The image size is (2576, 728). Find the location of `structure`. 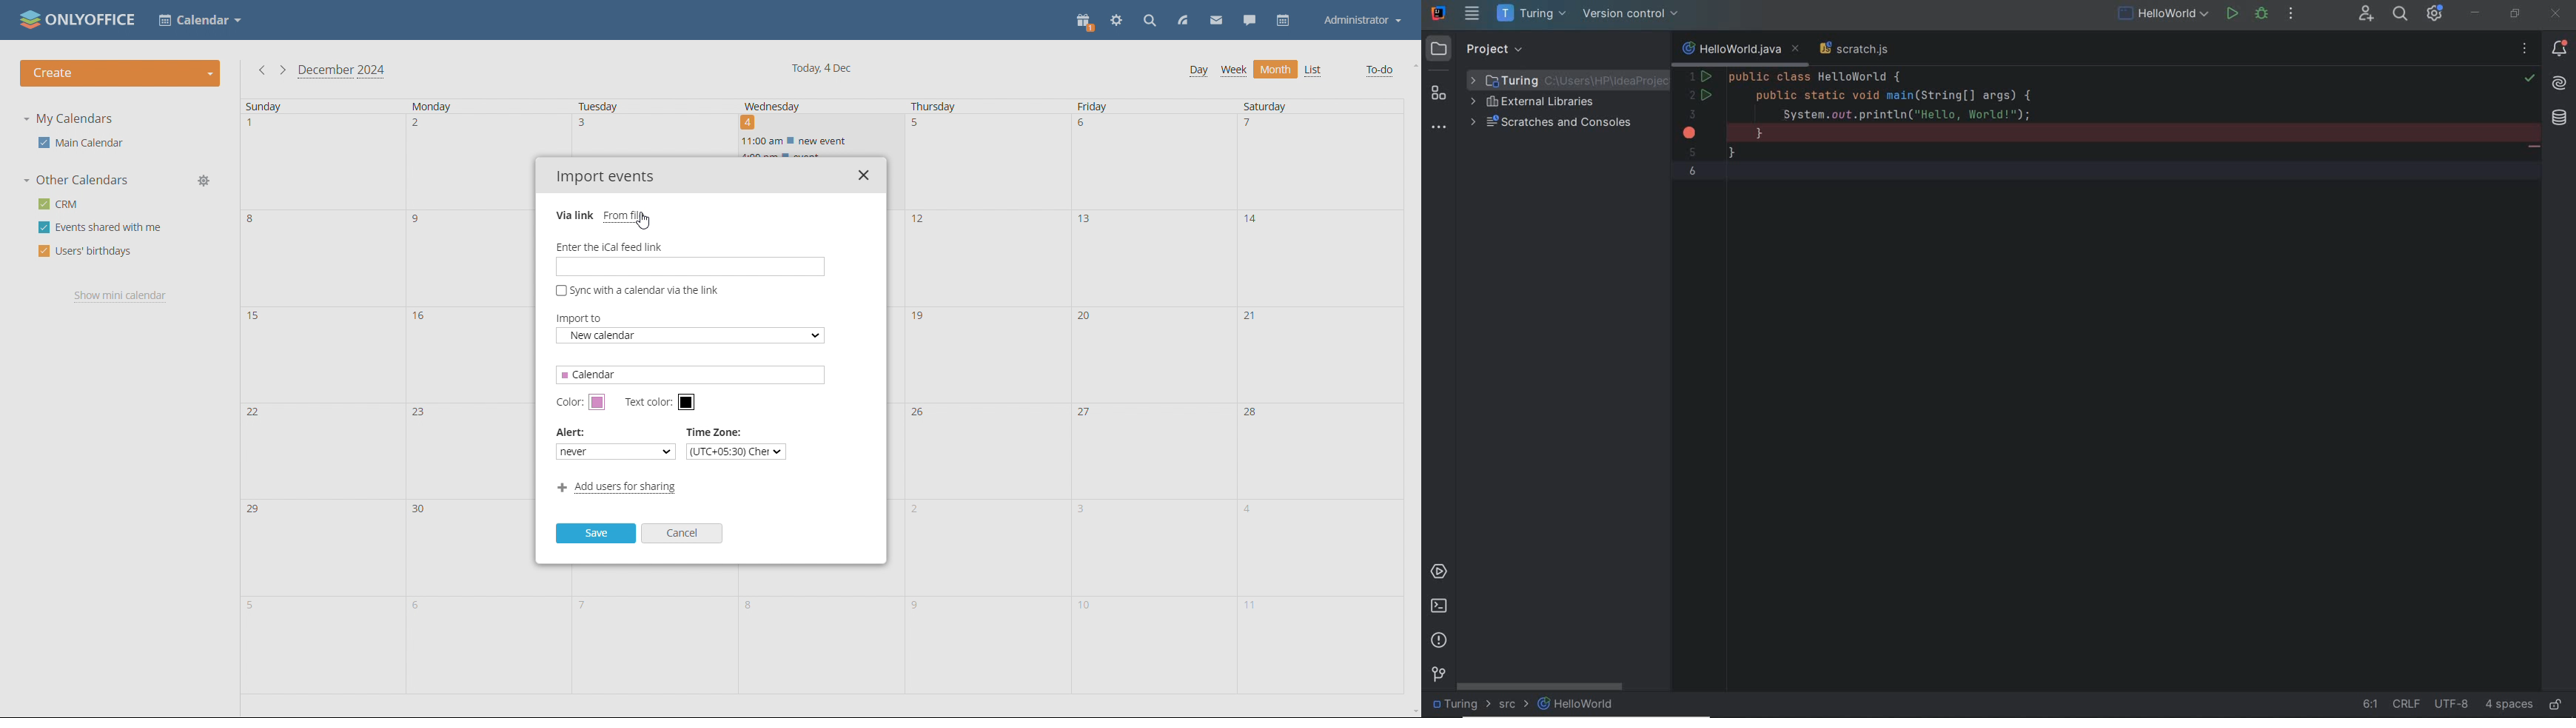

structure is located at coordinates (1438, 96).